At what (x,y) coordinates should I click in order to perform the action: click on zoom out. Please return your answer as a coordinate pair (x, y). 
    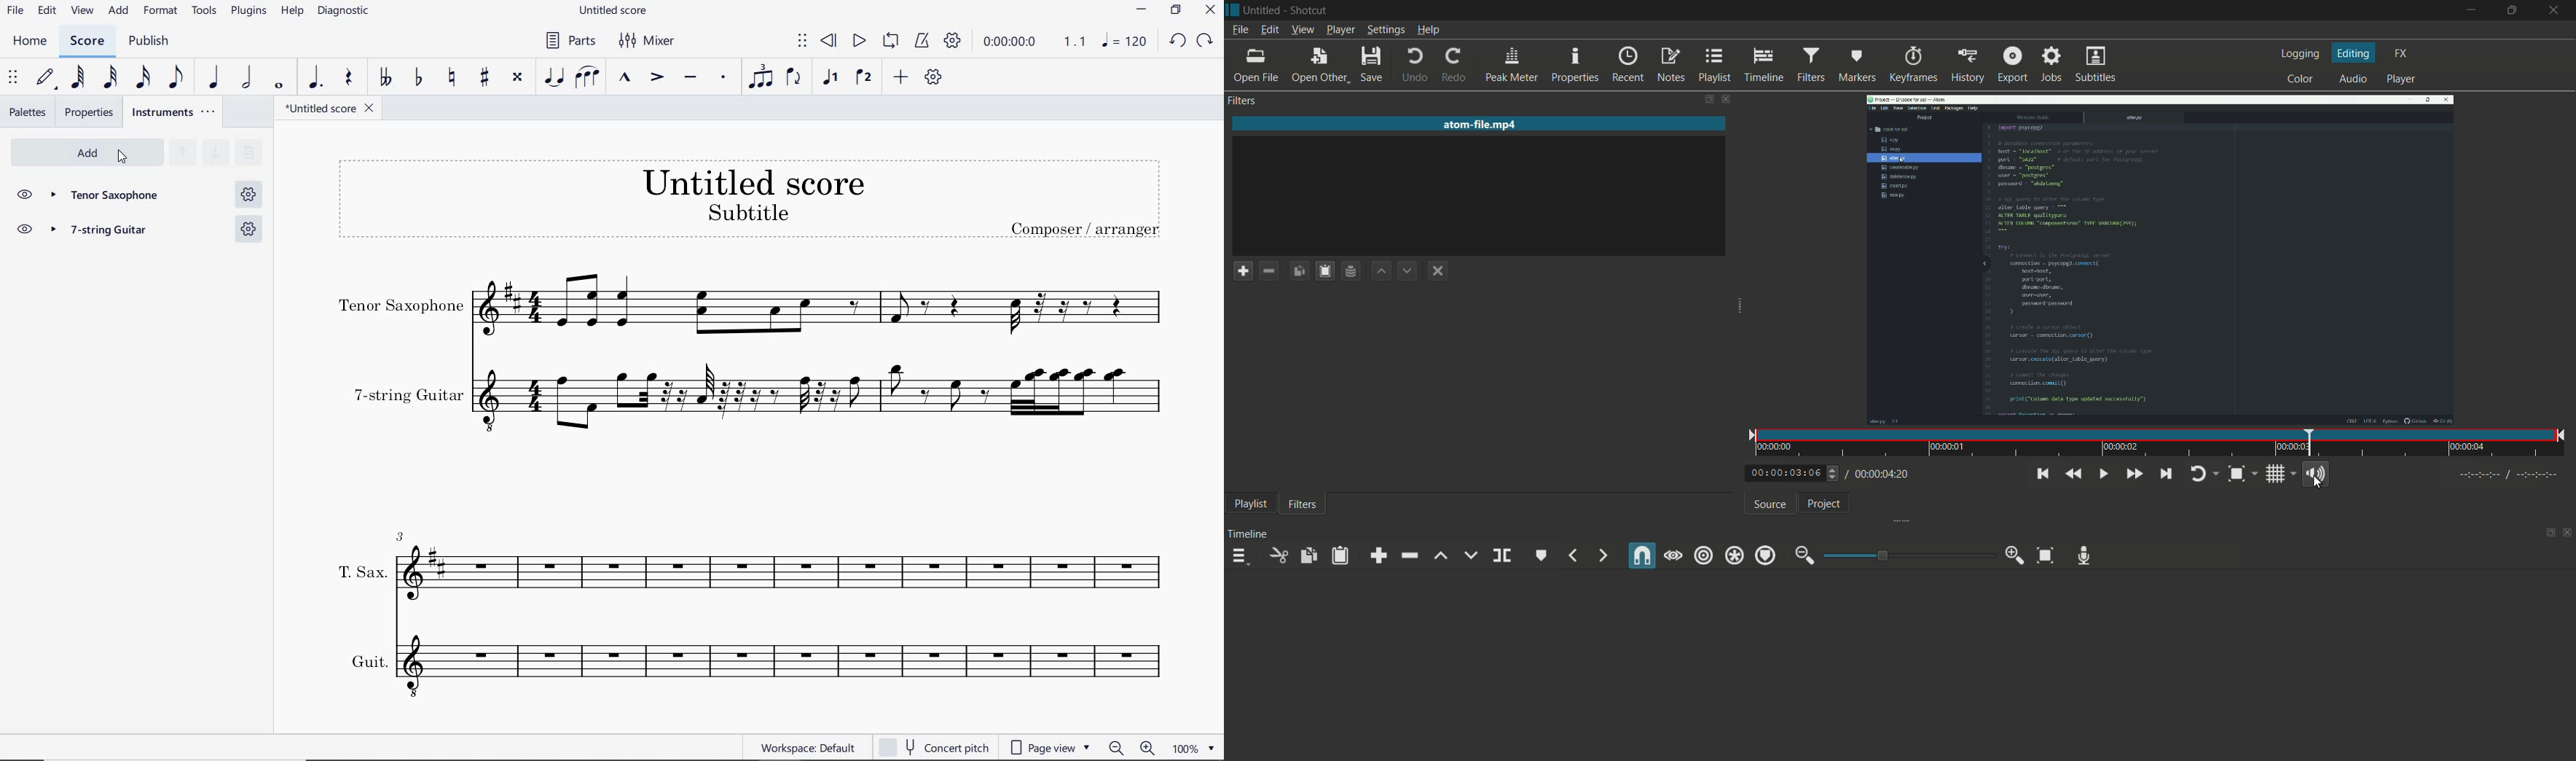
    Looking at the image, I should click on (1801, 556).